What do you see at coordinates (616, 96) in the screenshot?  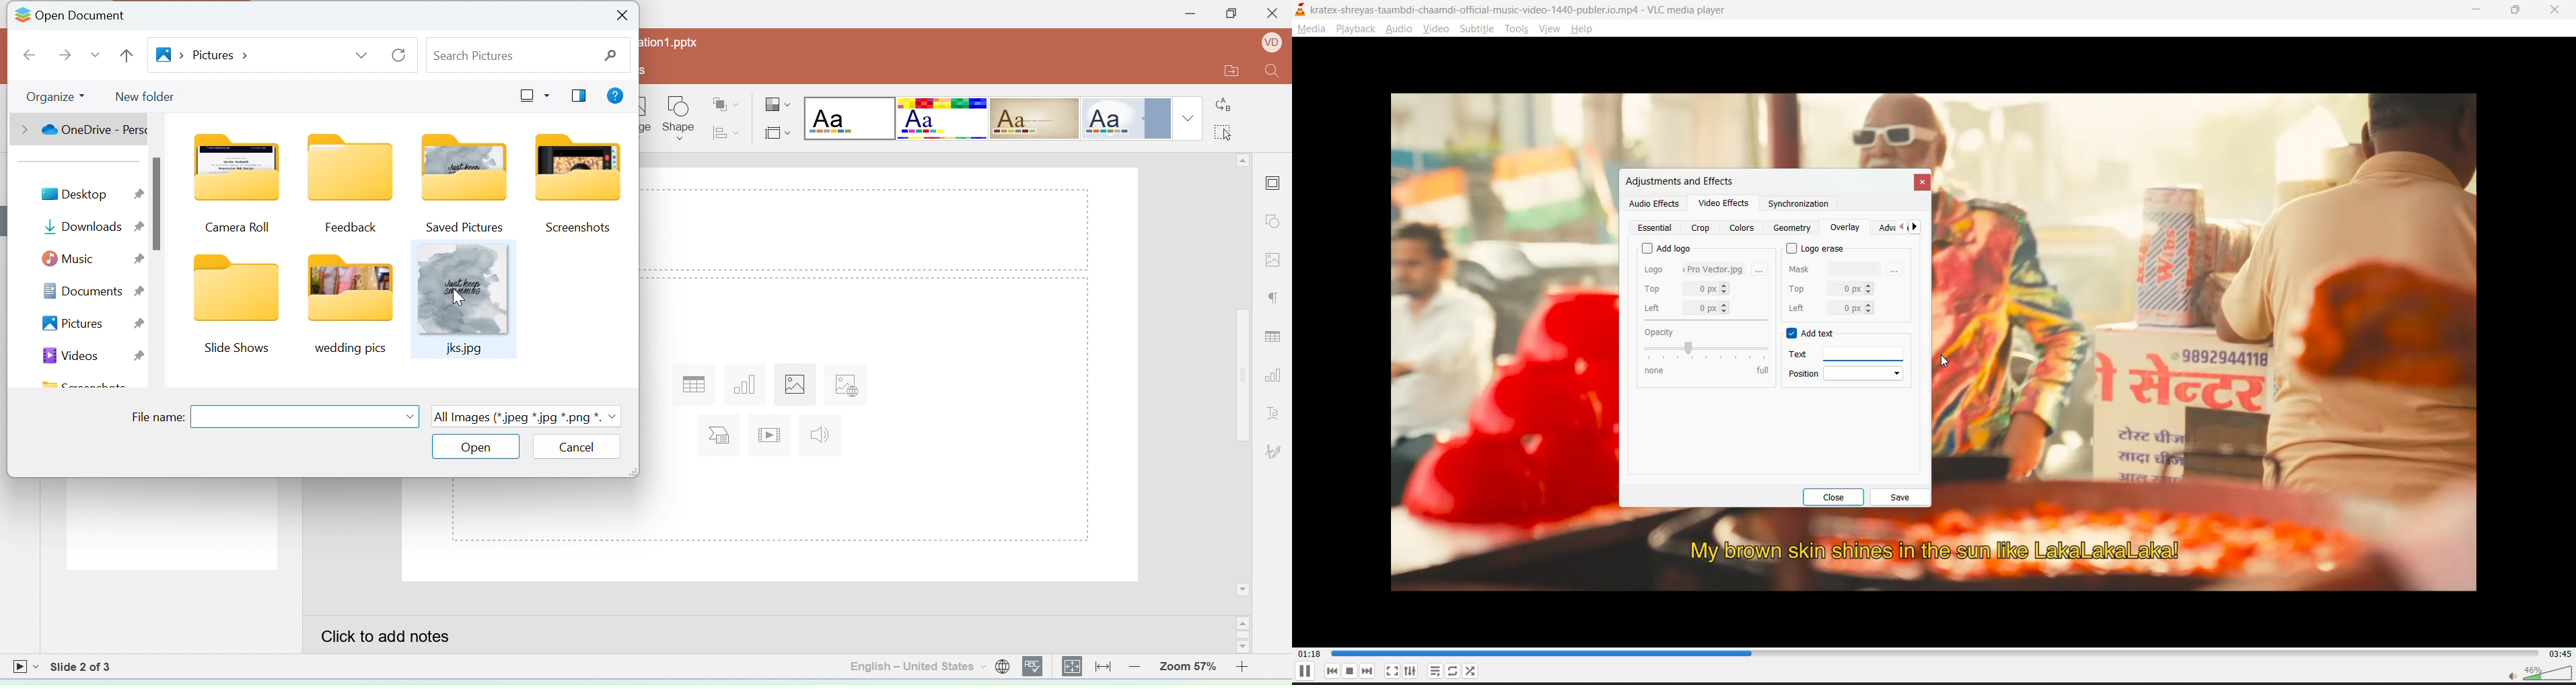 I see `get help` at bounding box center [616, 96].